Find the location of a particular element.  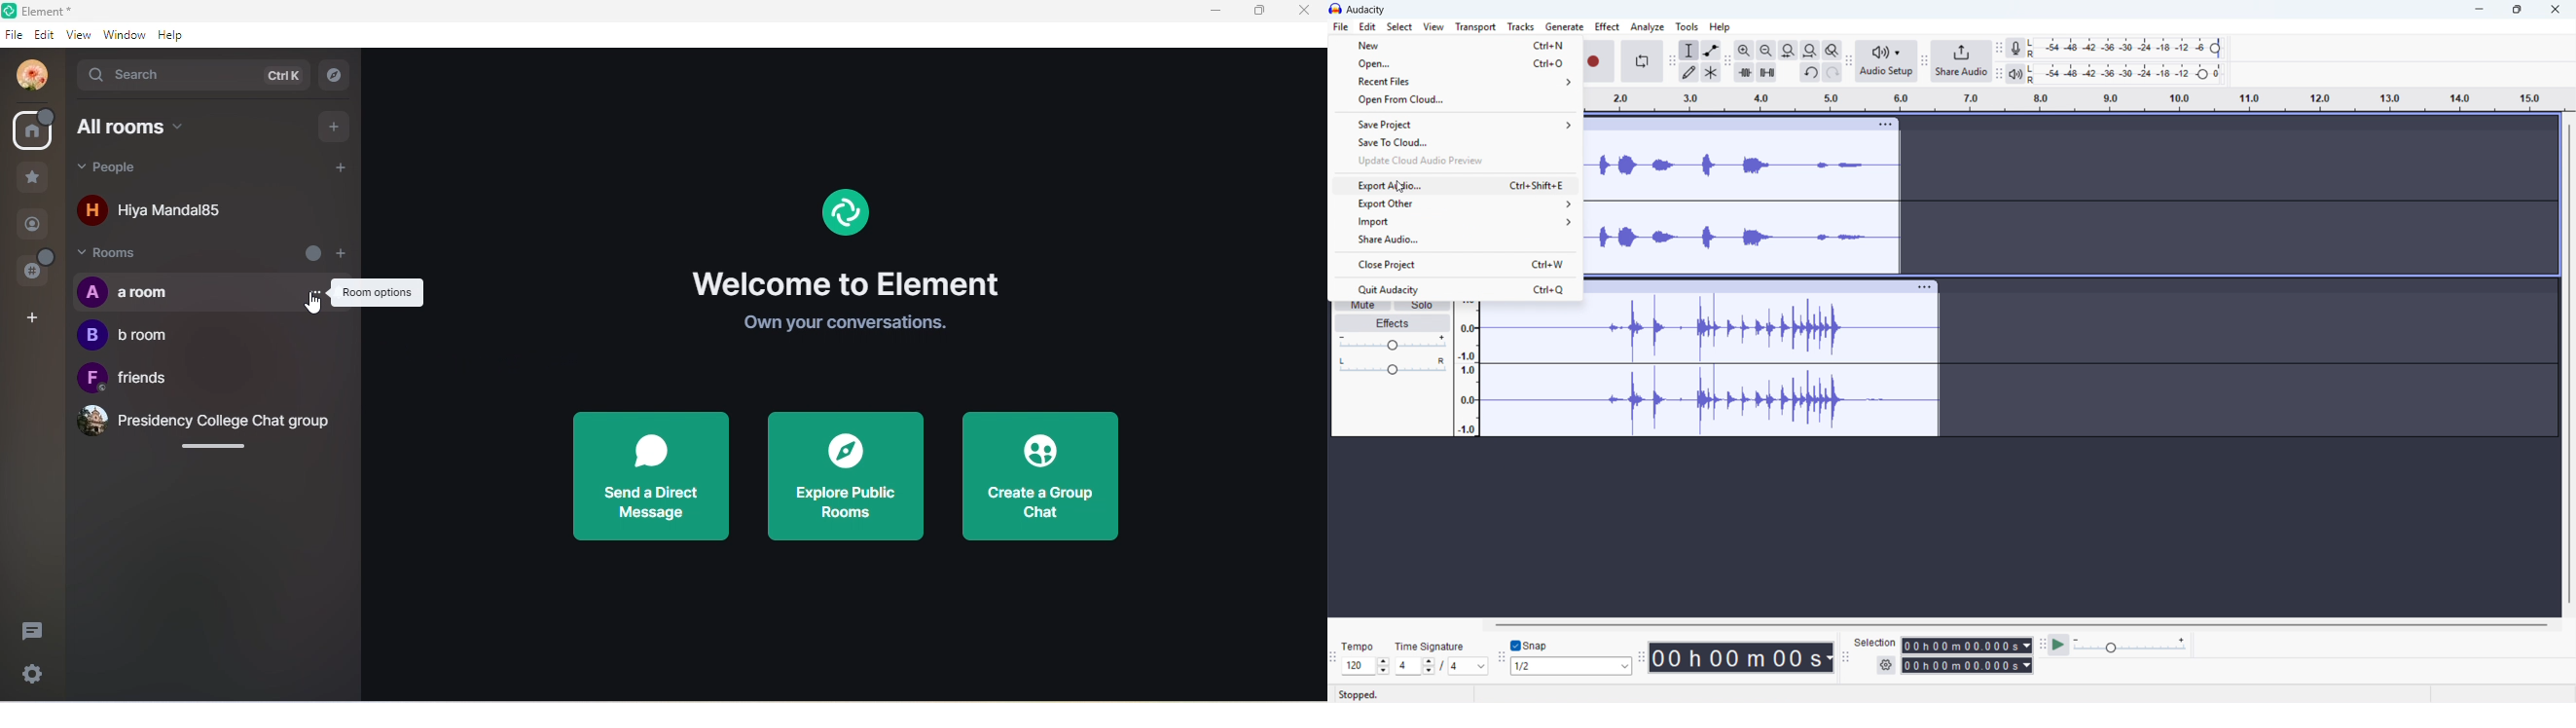

thread is located at coordinates (32, 629).